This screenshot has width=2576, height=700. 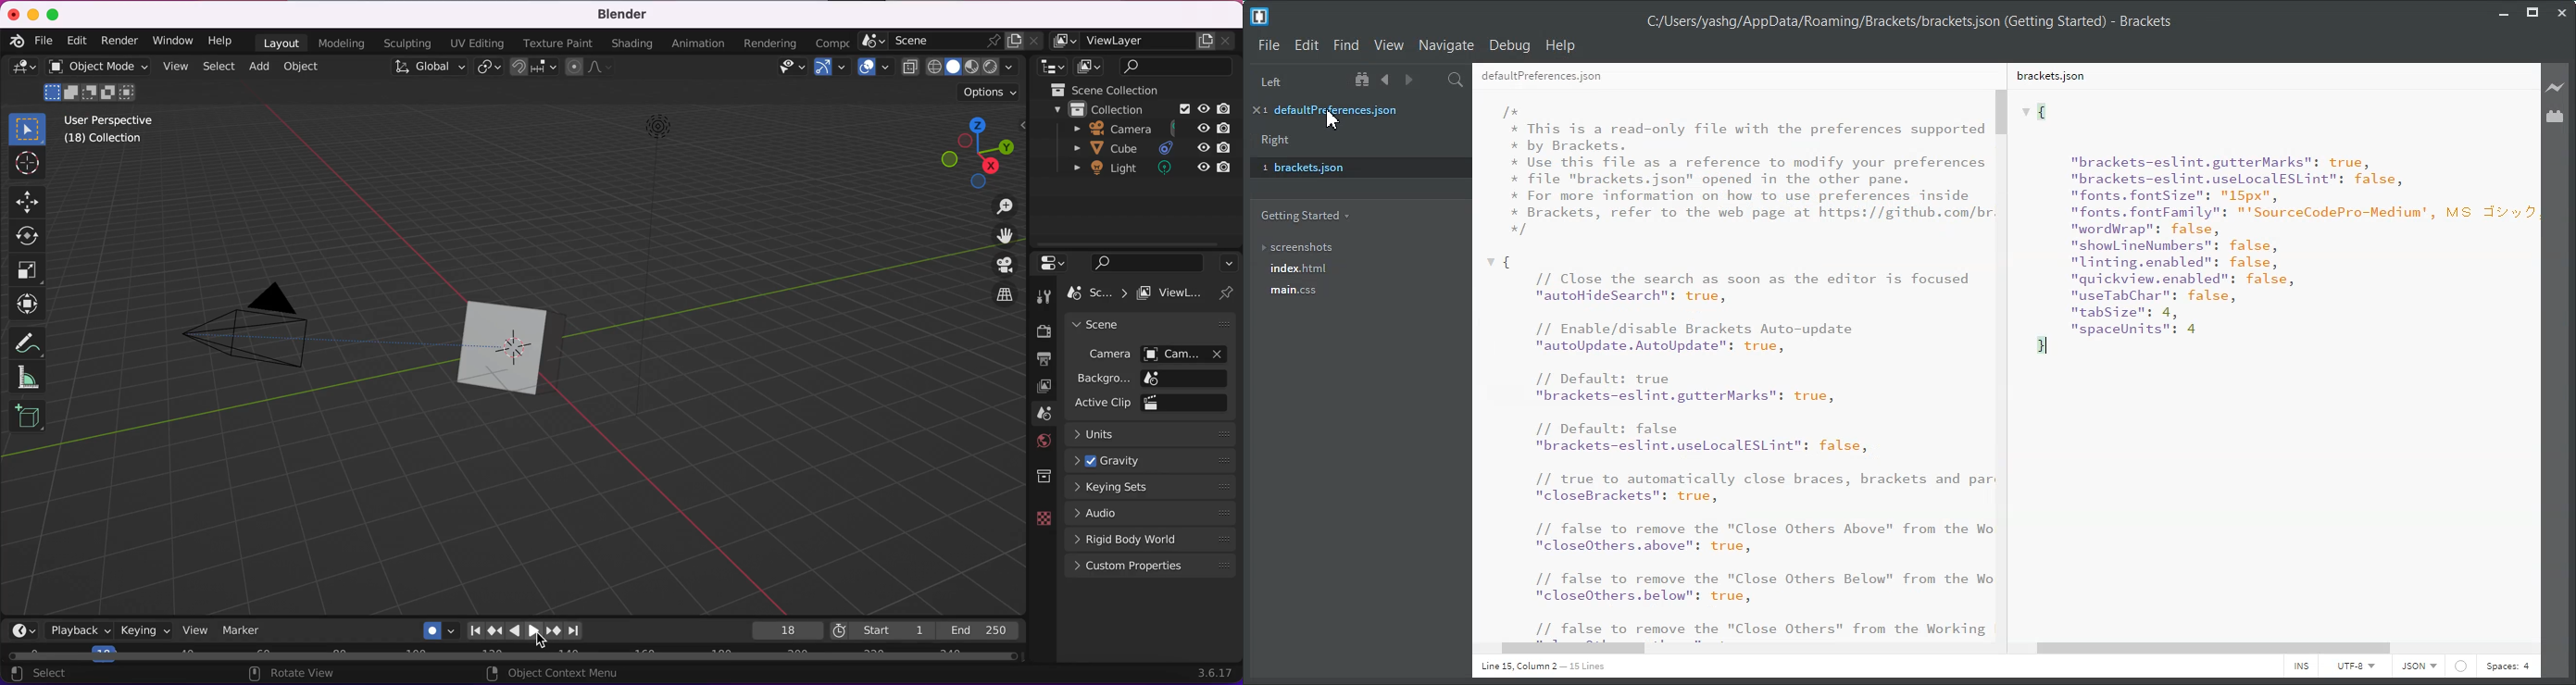 What do you see at coordinates (1041, 477) in the screenshot?
I see `collections` at bounding box center [1041, 477].